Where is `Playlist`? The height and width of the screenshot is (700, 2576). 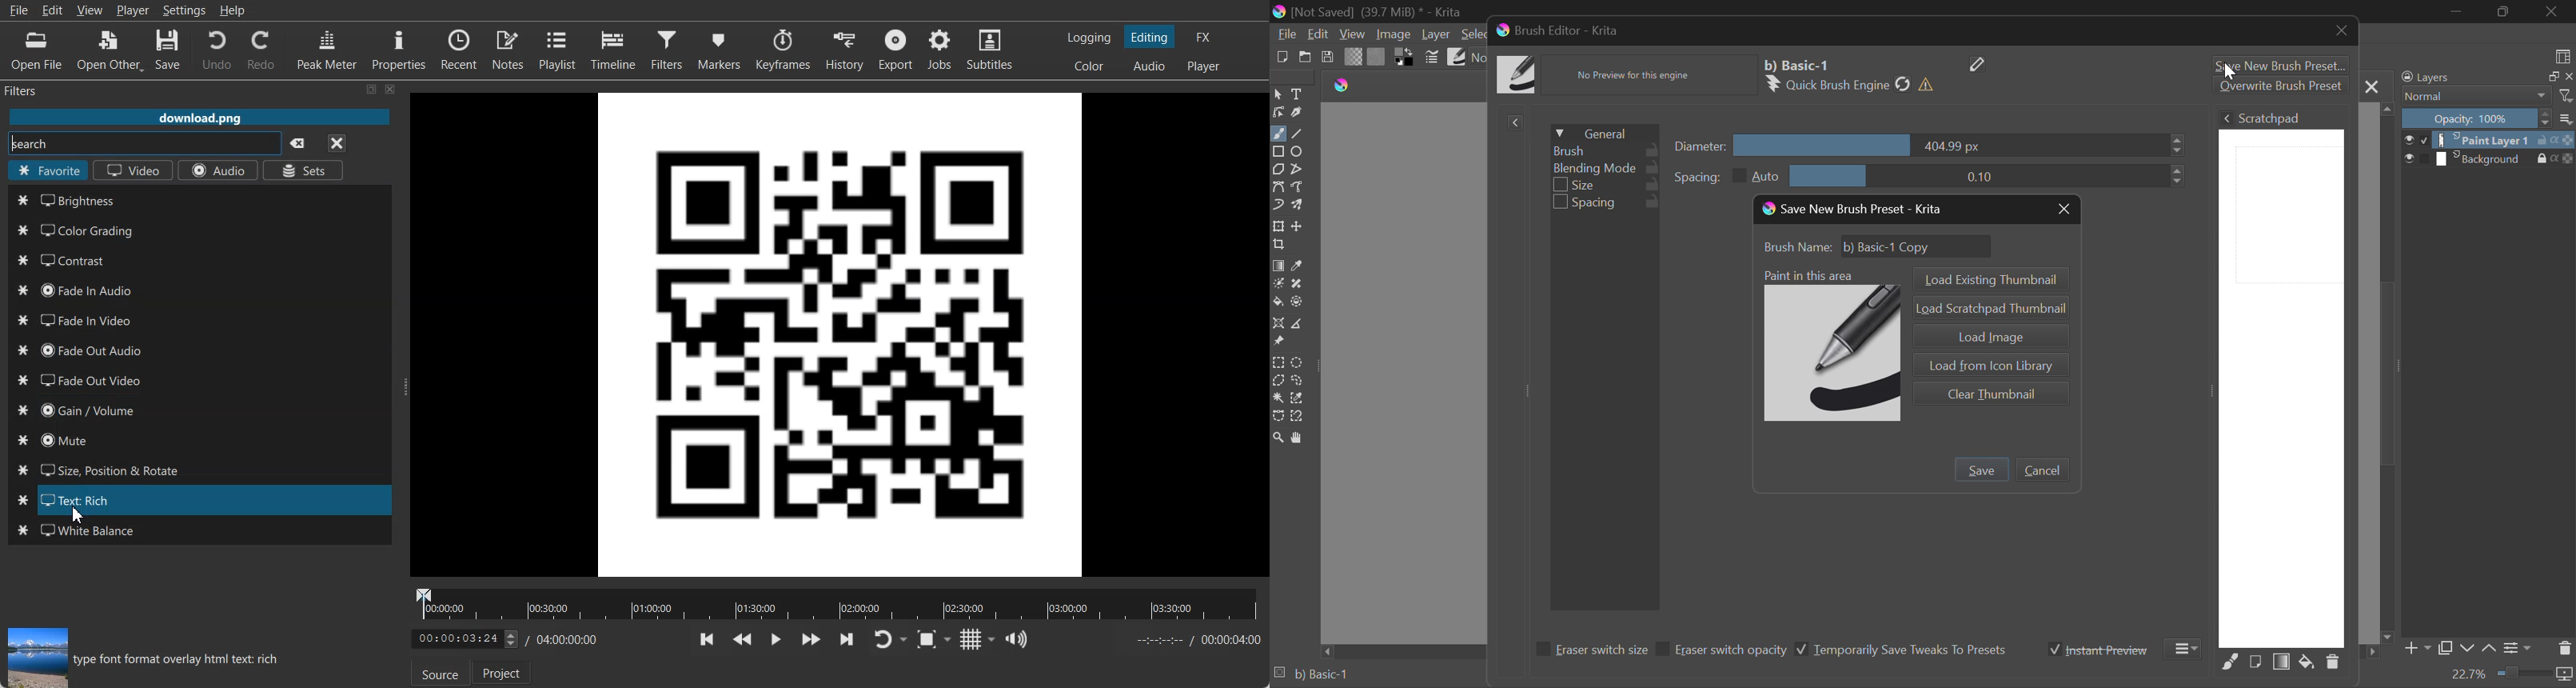
Playlist is located at coordinates (560, 49).